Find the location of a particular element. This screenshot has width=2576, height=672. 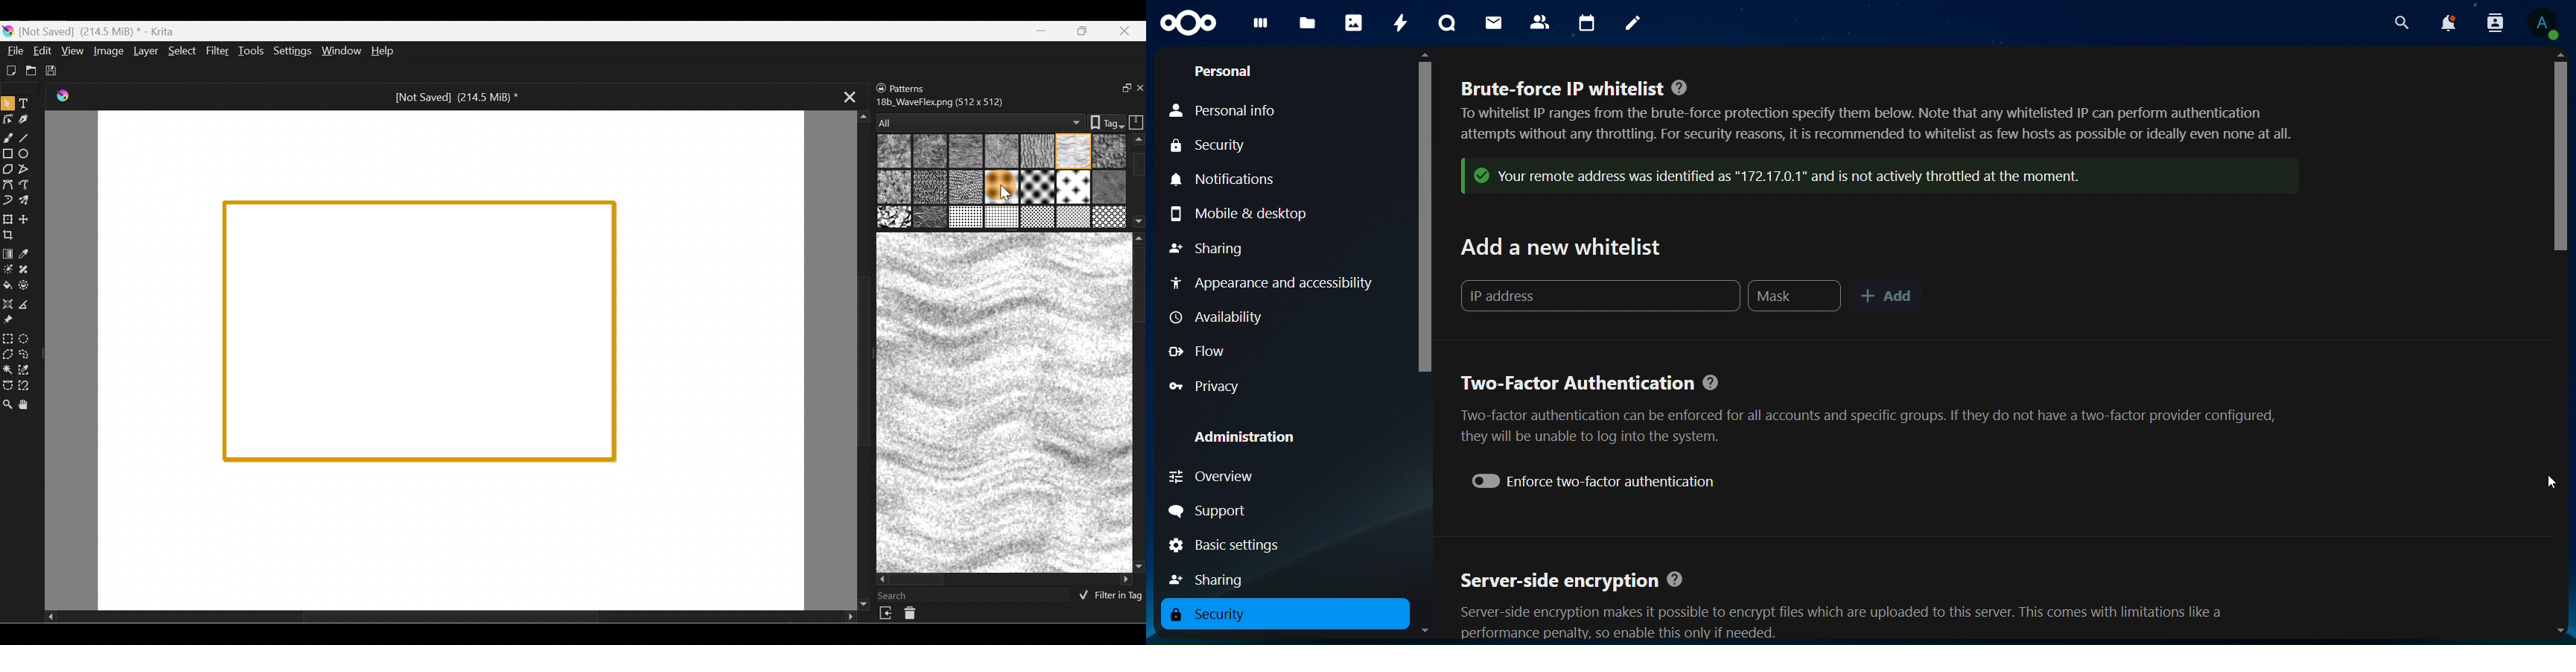

notifications is located at coordinates (1226, 179).